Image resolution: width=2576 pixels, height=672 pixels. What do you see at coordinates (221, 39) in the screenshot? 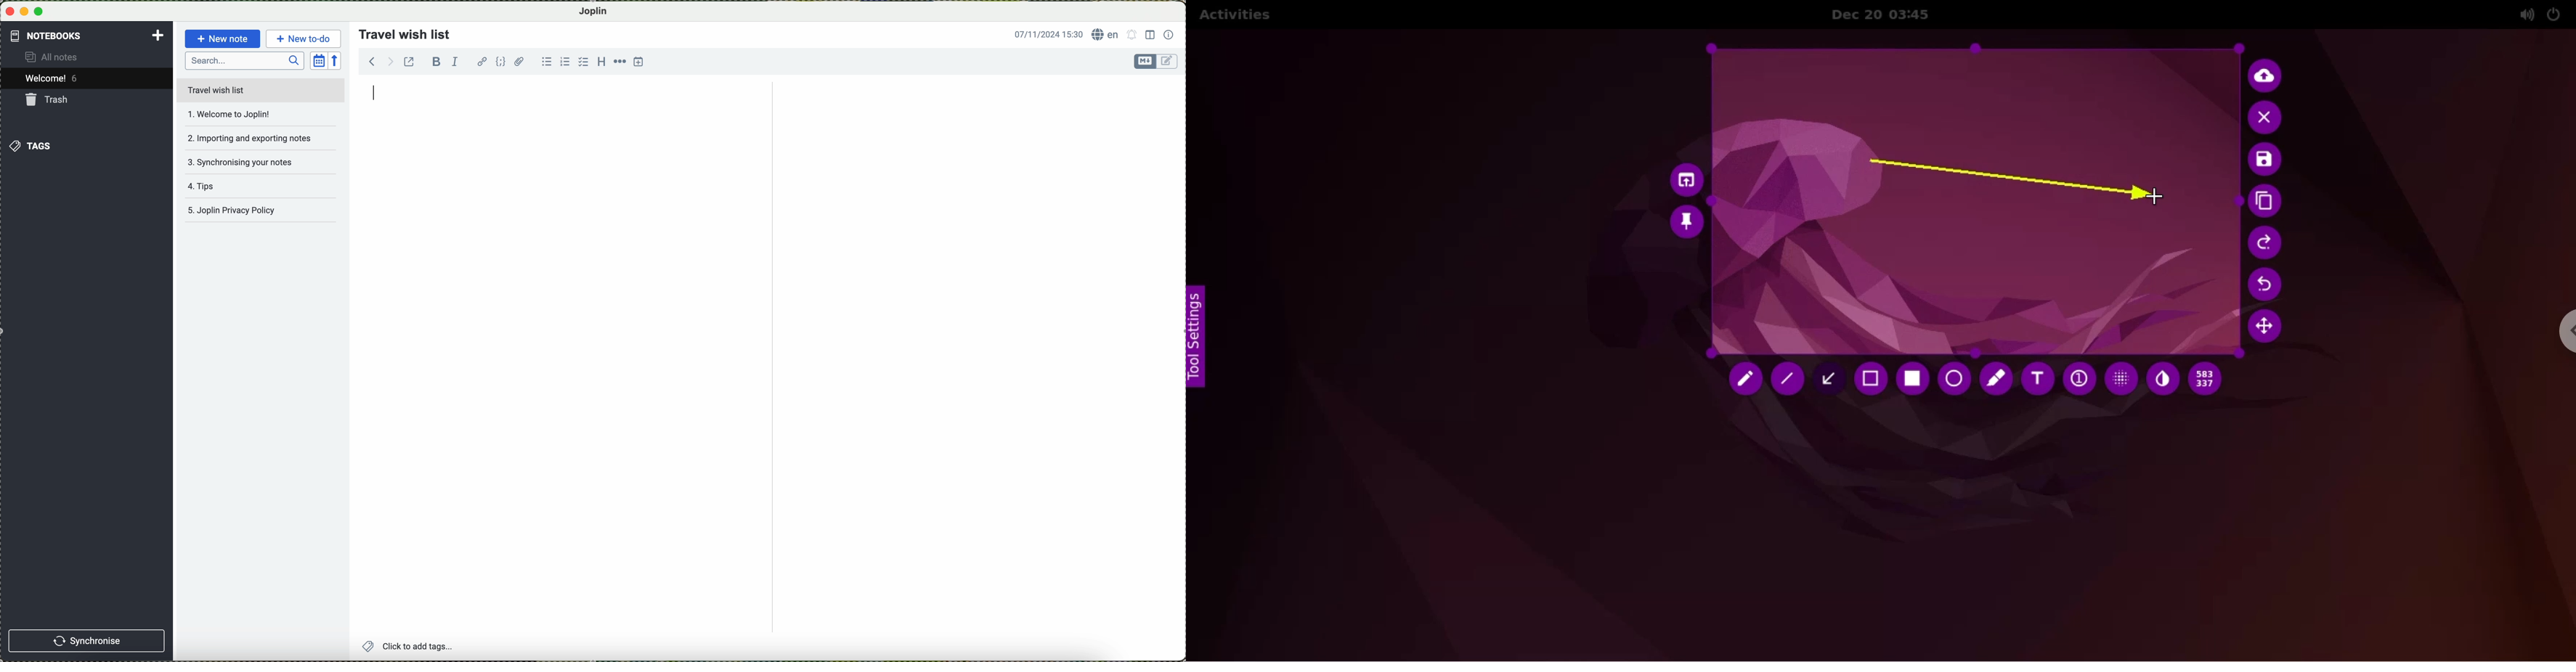
I see `new note button` at bounding box center [221, 39].